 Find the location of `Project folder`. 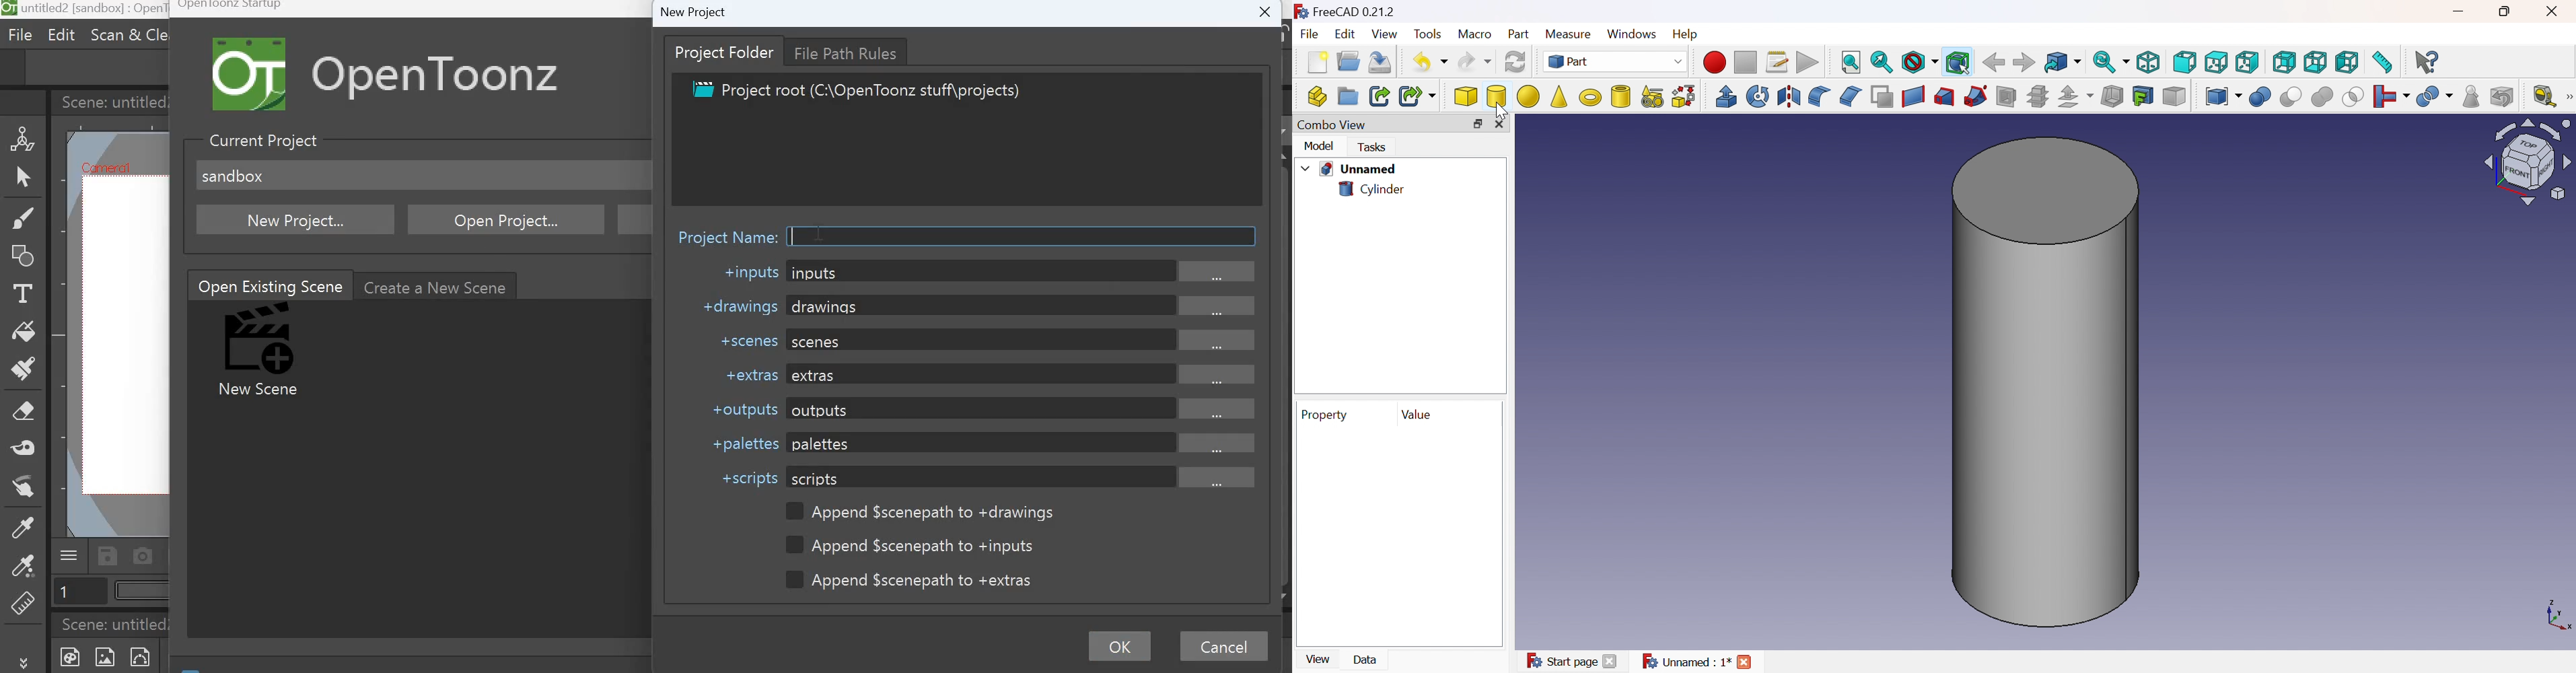

Project folder is located at coordinates (725, 52).